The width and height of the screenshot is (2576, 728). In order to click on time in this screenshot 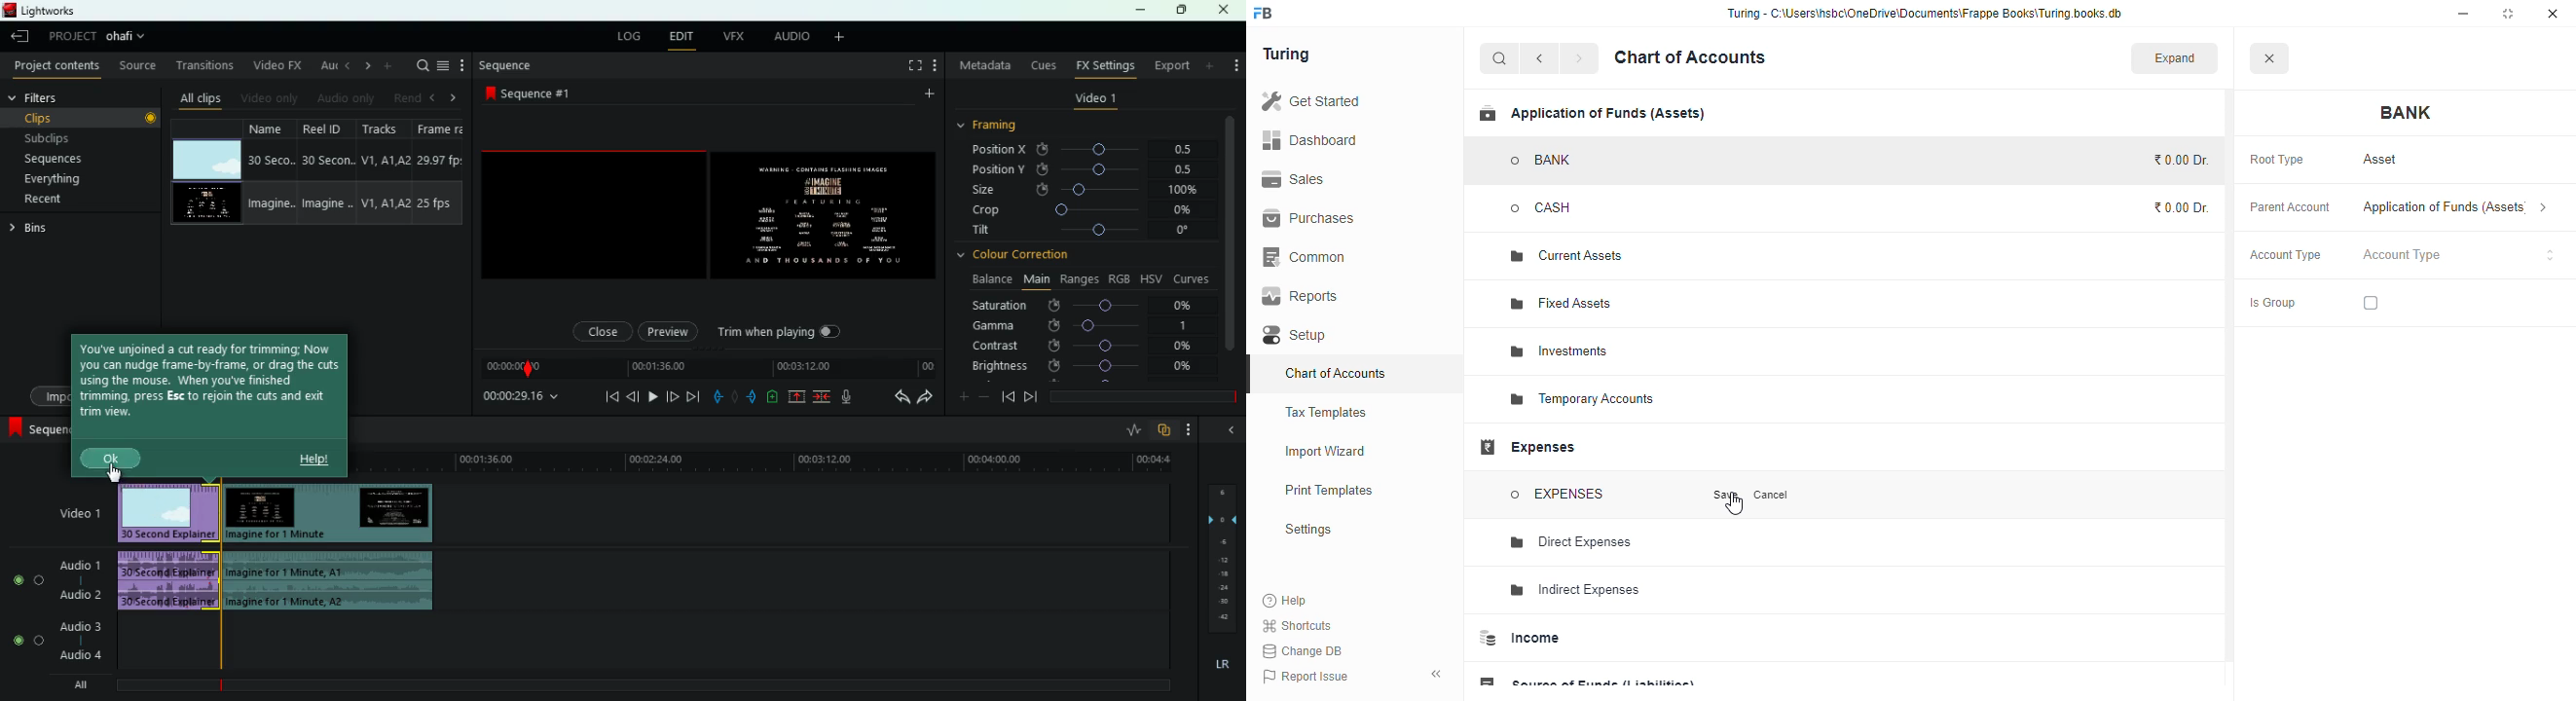, I will do `click(765, 460)`.